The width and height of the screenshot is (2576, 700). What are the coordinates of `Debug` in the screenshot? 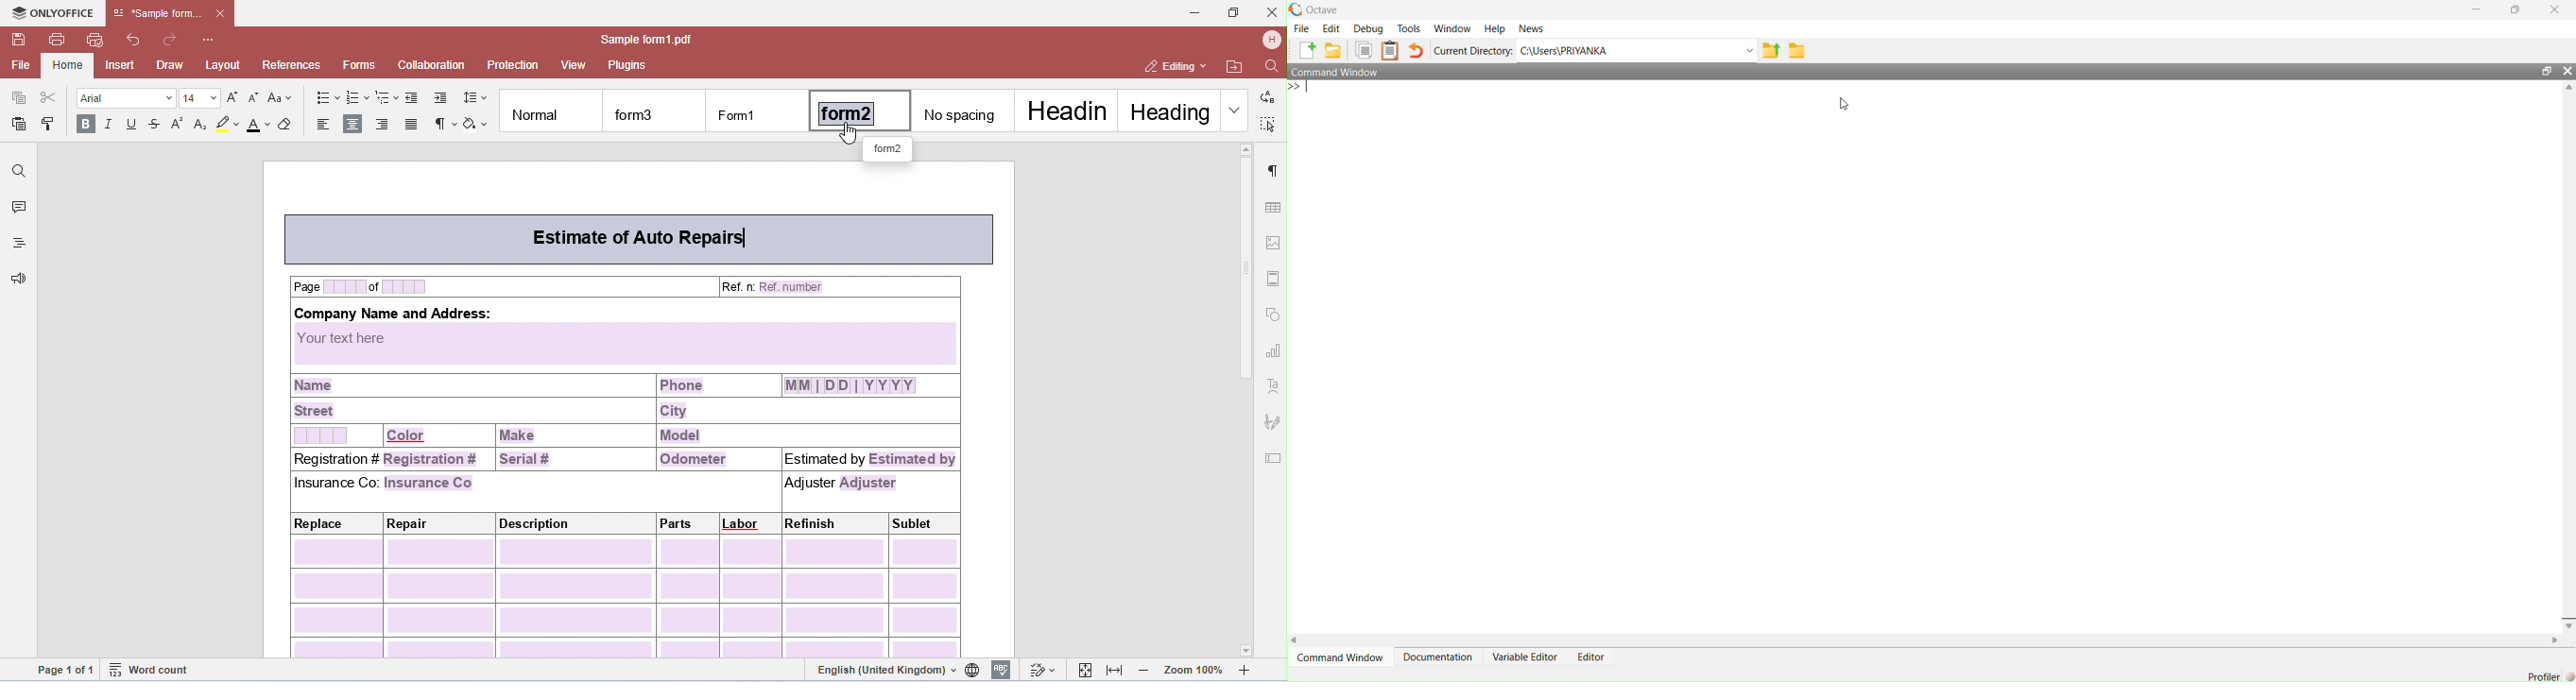 It's located at (1370, 30).